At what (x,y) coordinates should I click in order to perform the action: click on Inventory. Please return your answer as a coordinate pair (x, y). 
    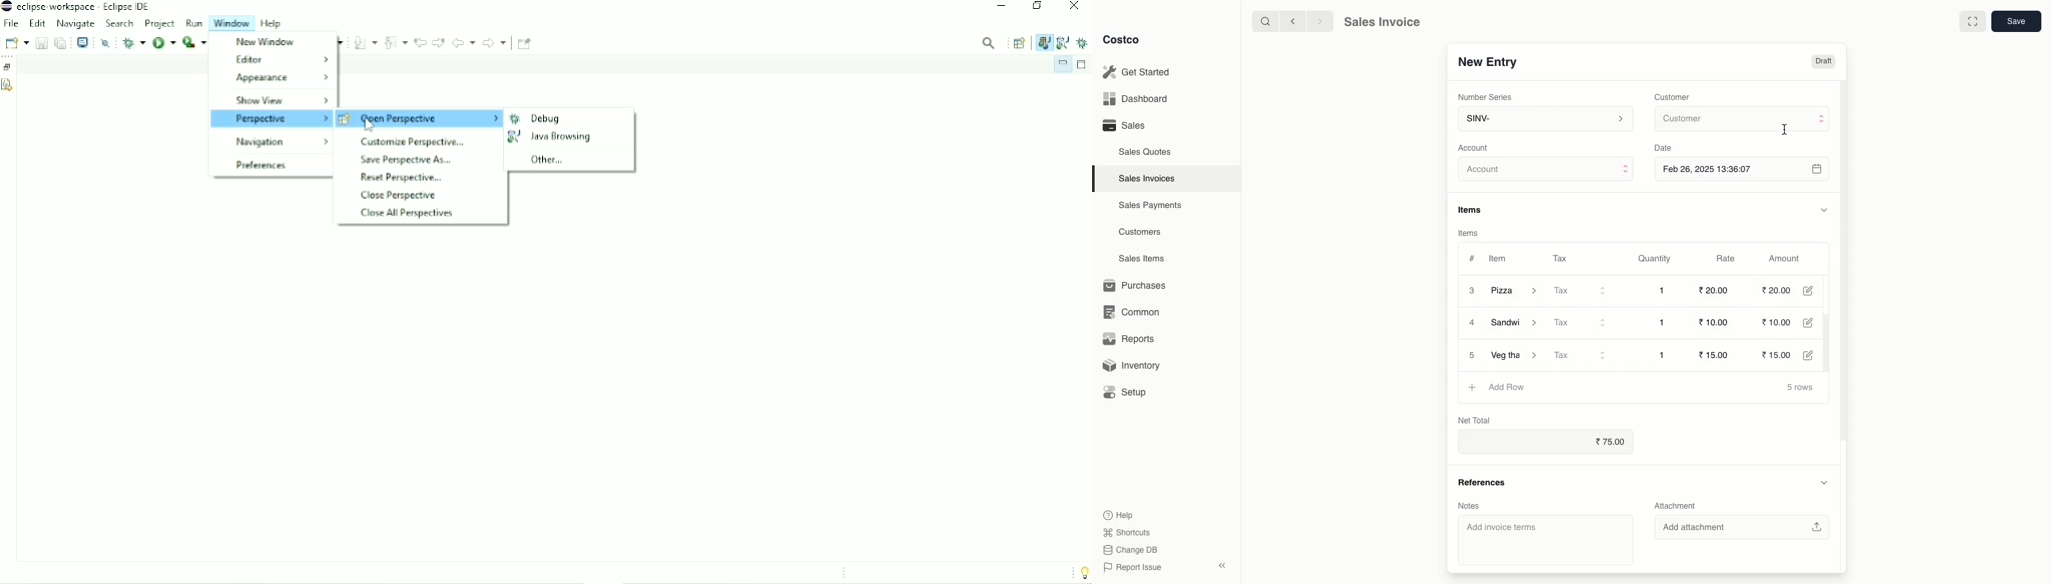
    Looking at the image, I should click on (1134, 364).